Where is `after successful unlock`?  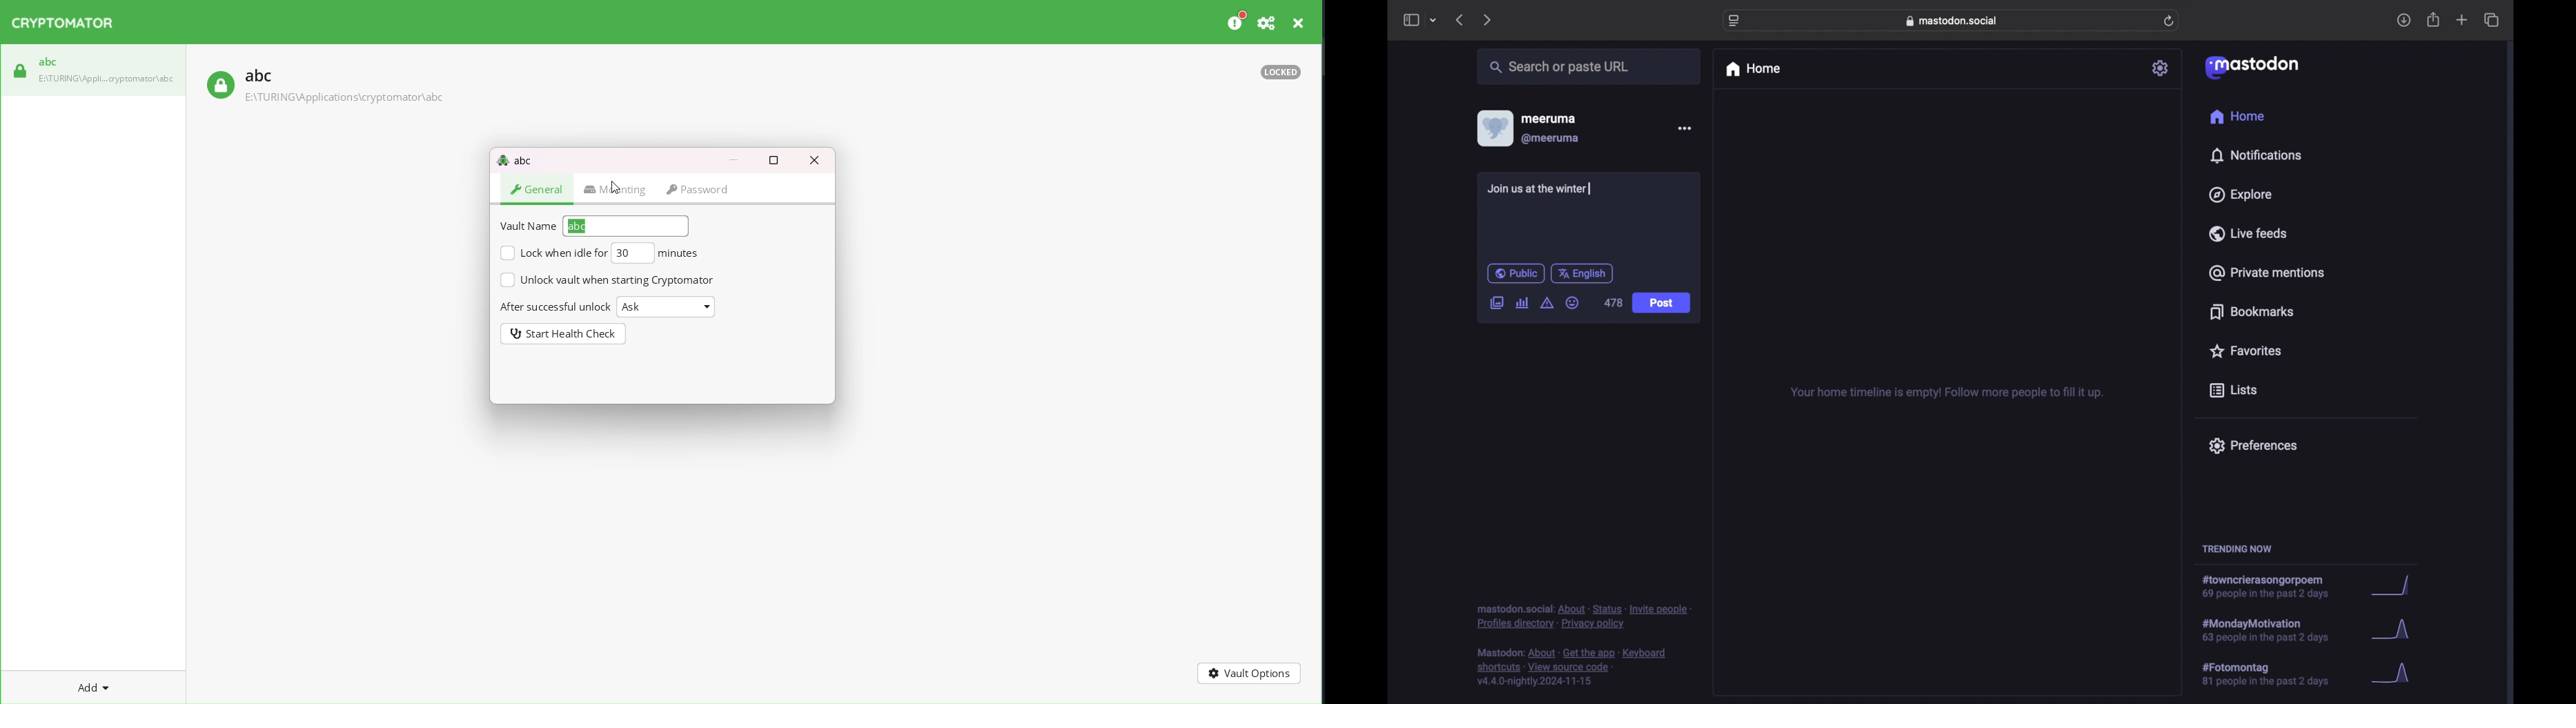 after successful unlock is located at coordinates (555, 305).